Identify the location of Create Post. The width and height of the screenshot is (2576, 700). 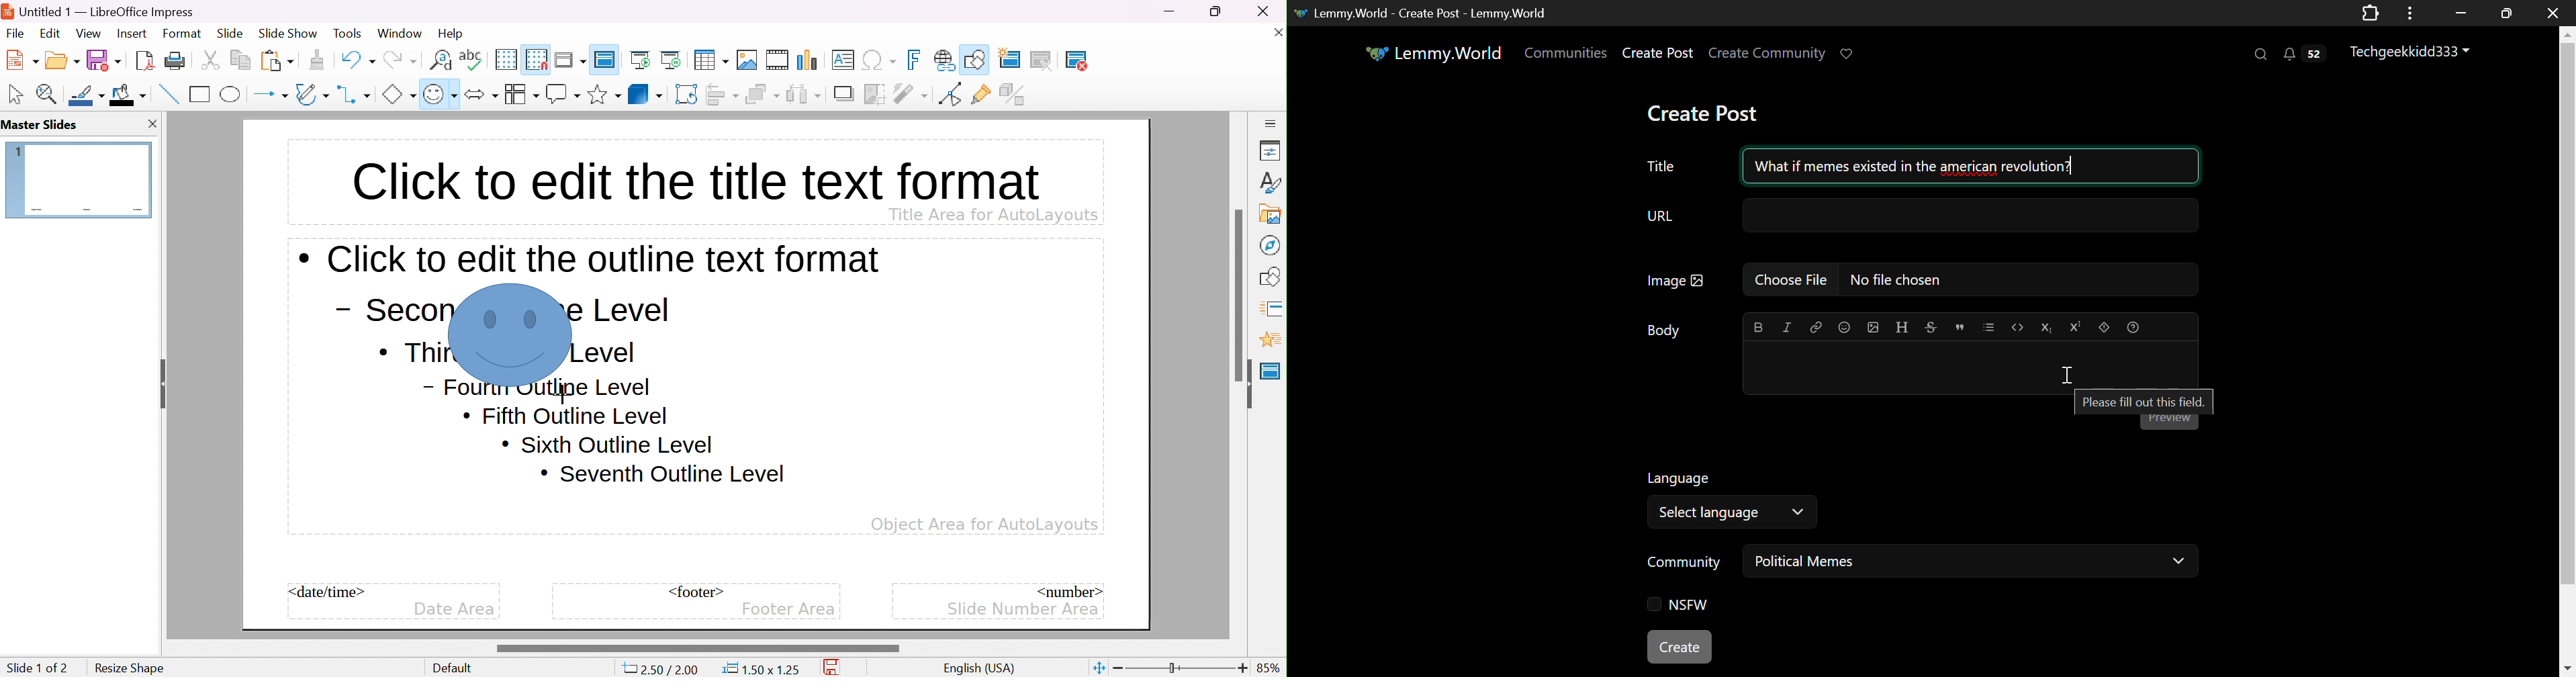
(1711, 113).